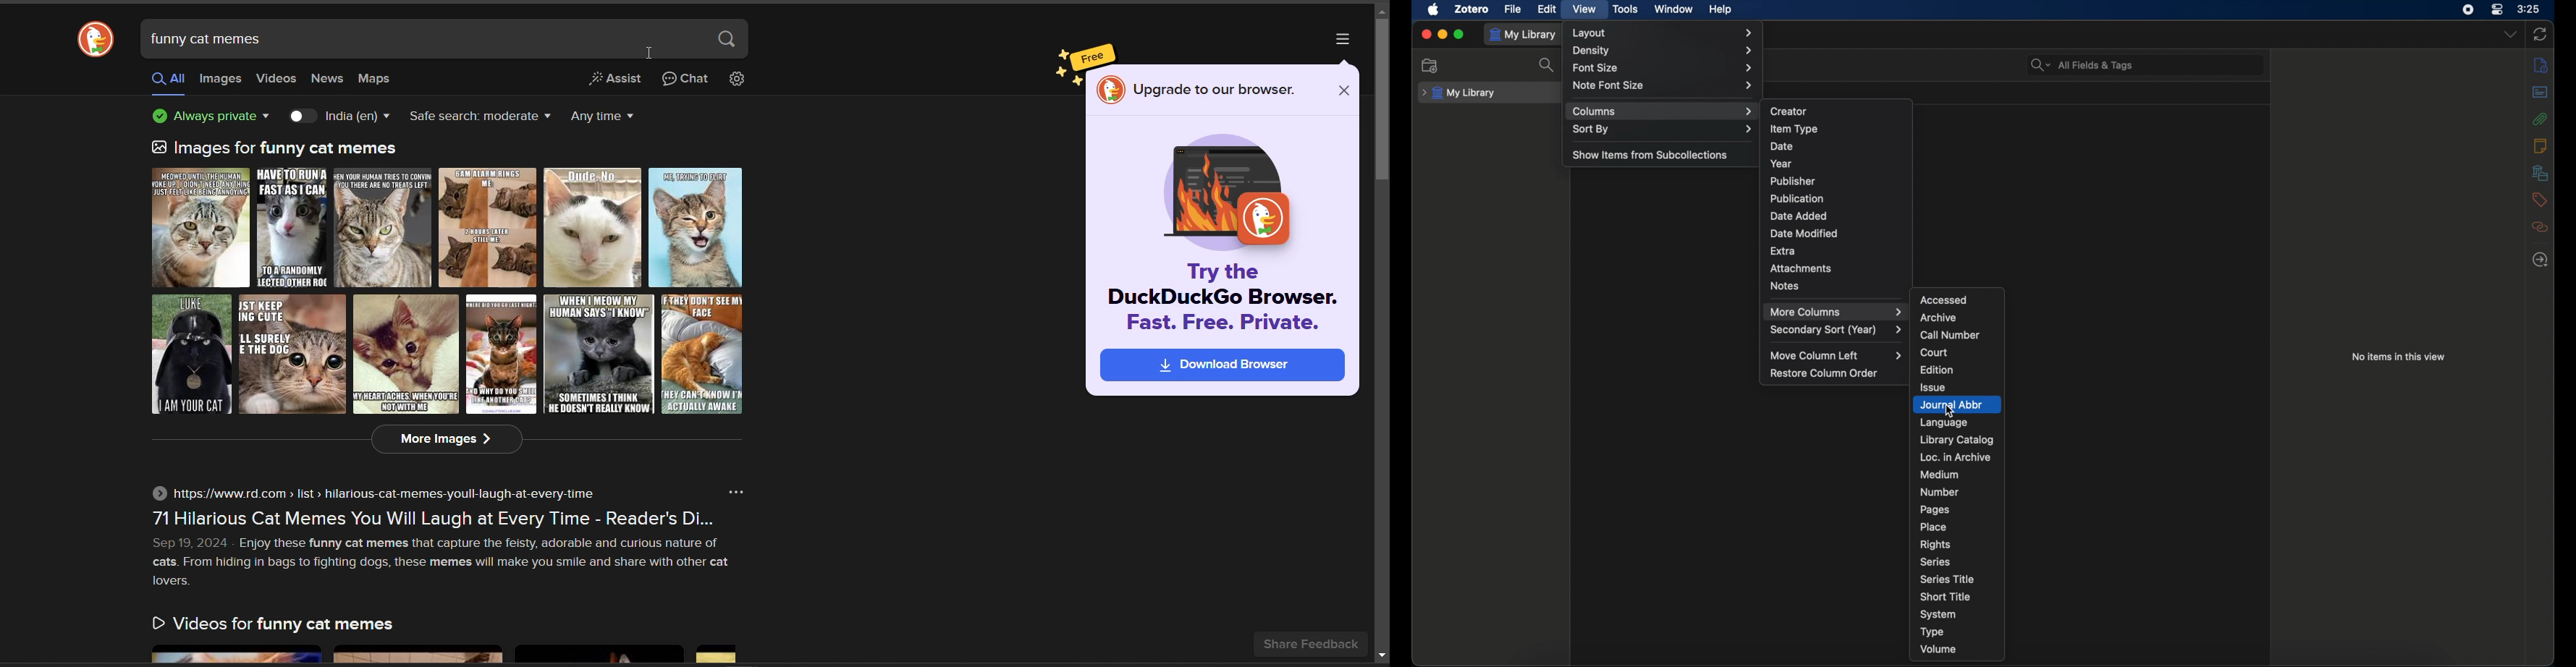  What do you see at coordinates (165, 80) in the screenshot?
I see `all` at bounding box center [165, 80].